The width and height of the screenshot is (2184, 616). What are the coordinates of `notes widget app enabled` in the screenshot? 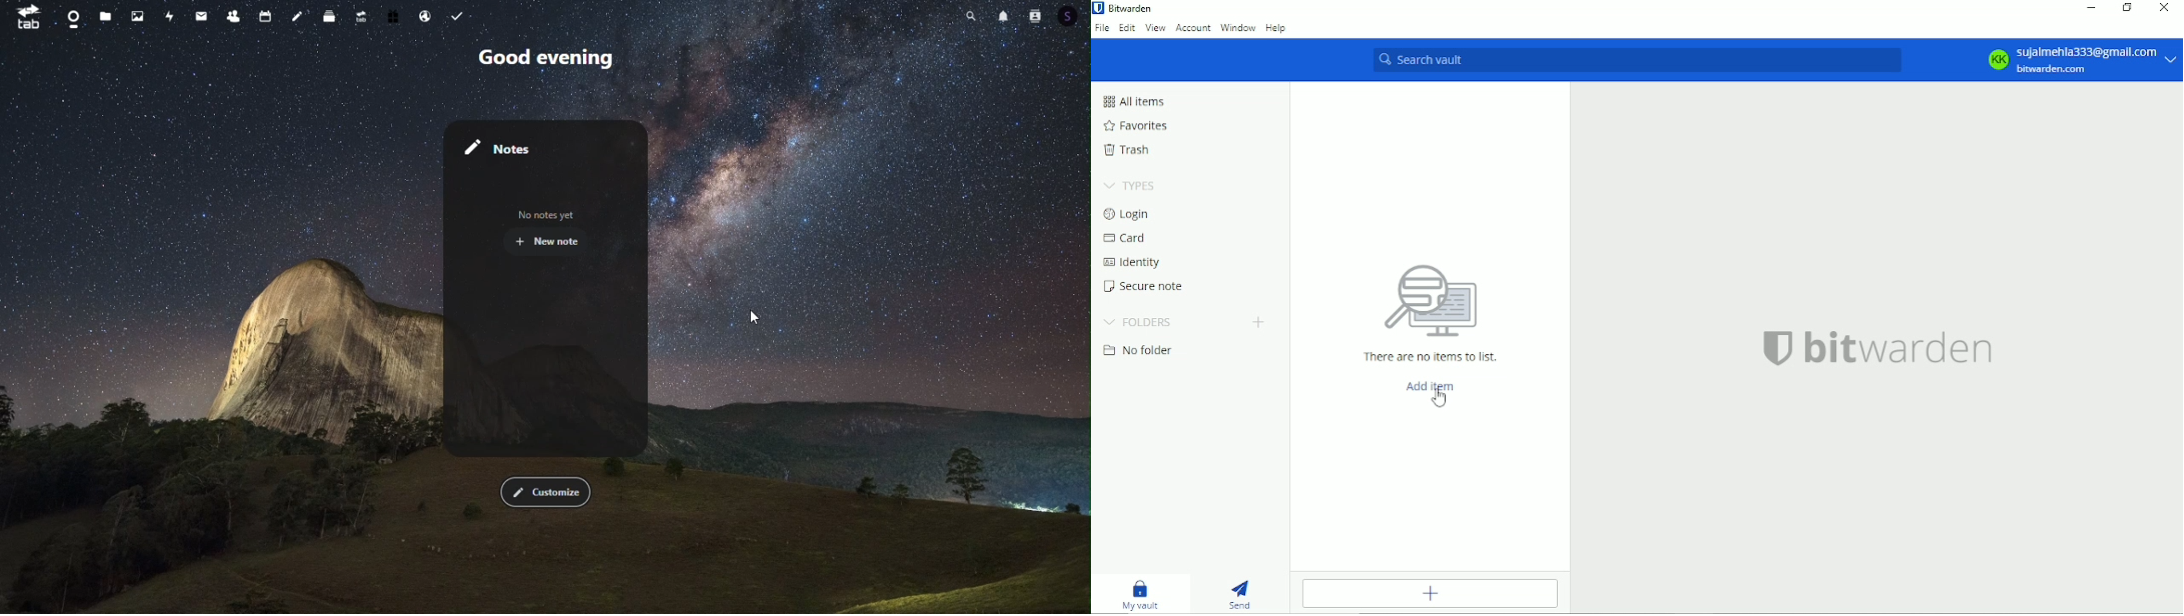 It's located at (549, 291).